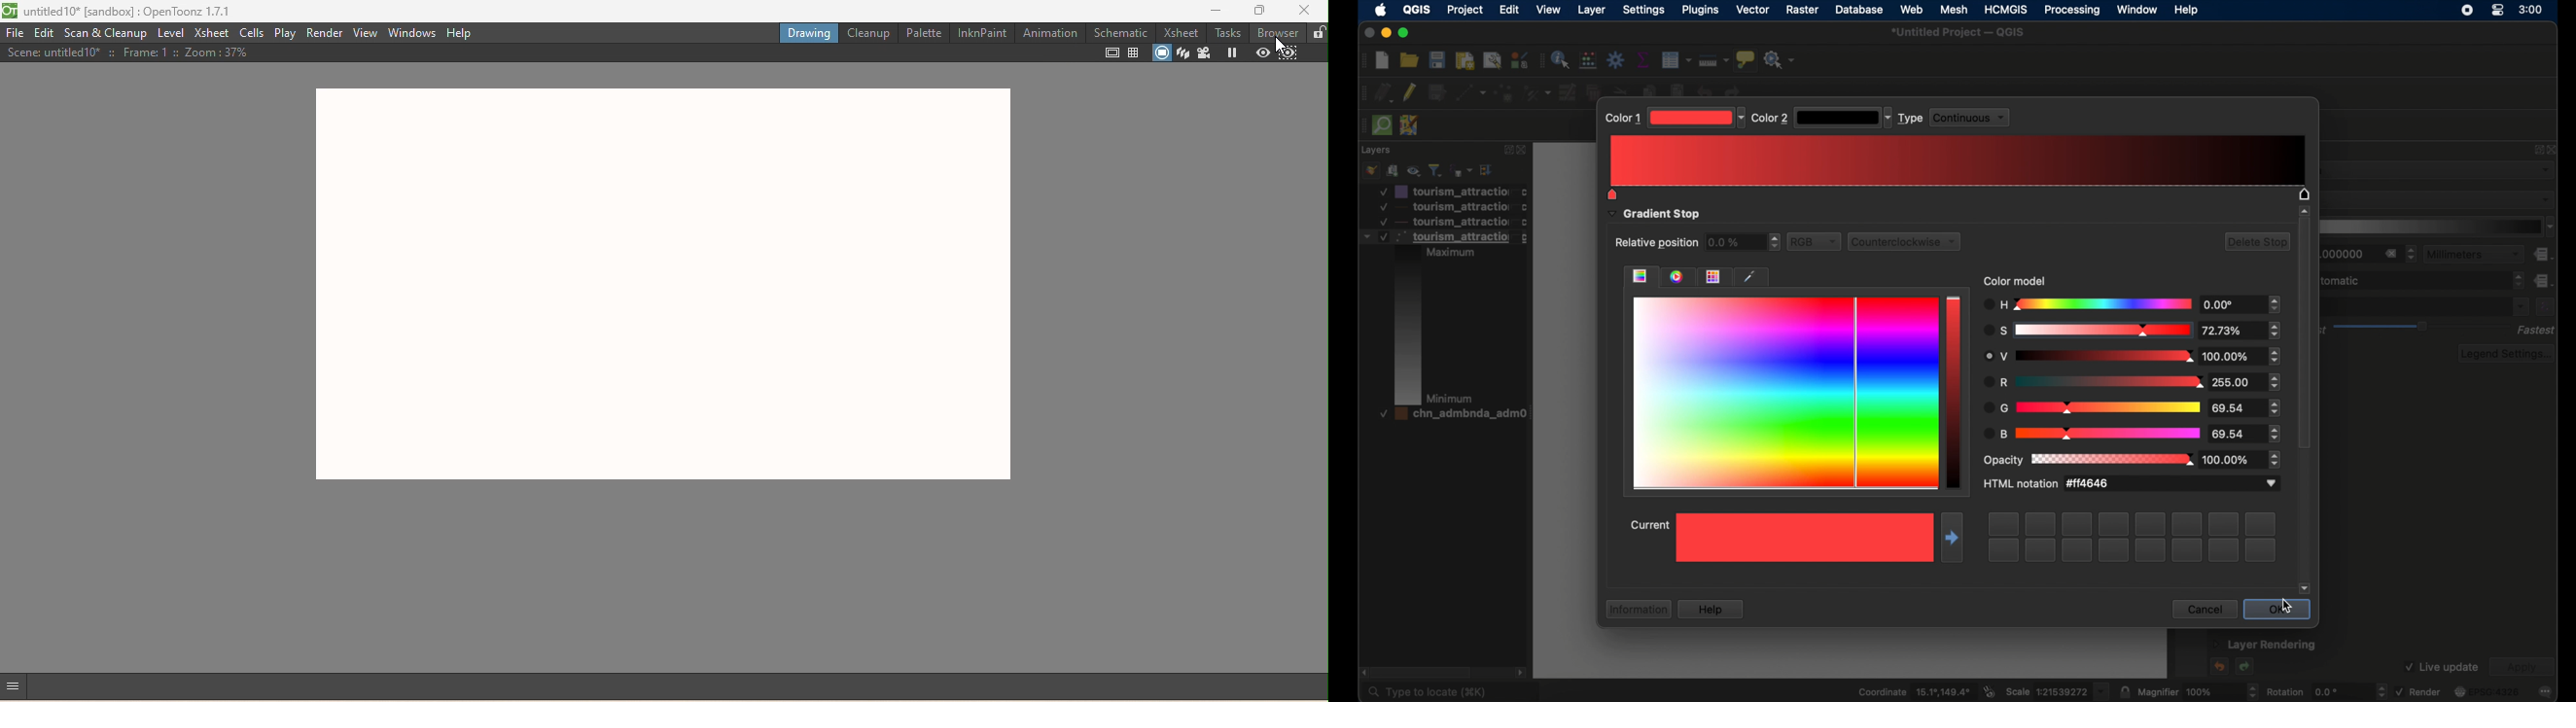 The height and width of the screenshot is (728, 2576). I want to click on Close, so click(1307, 10).